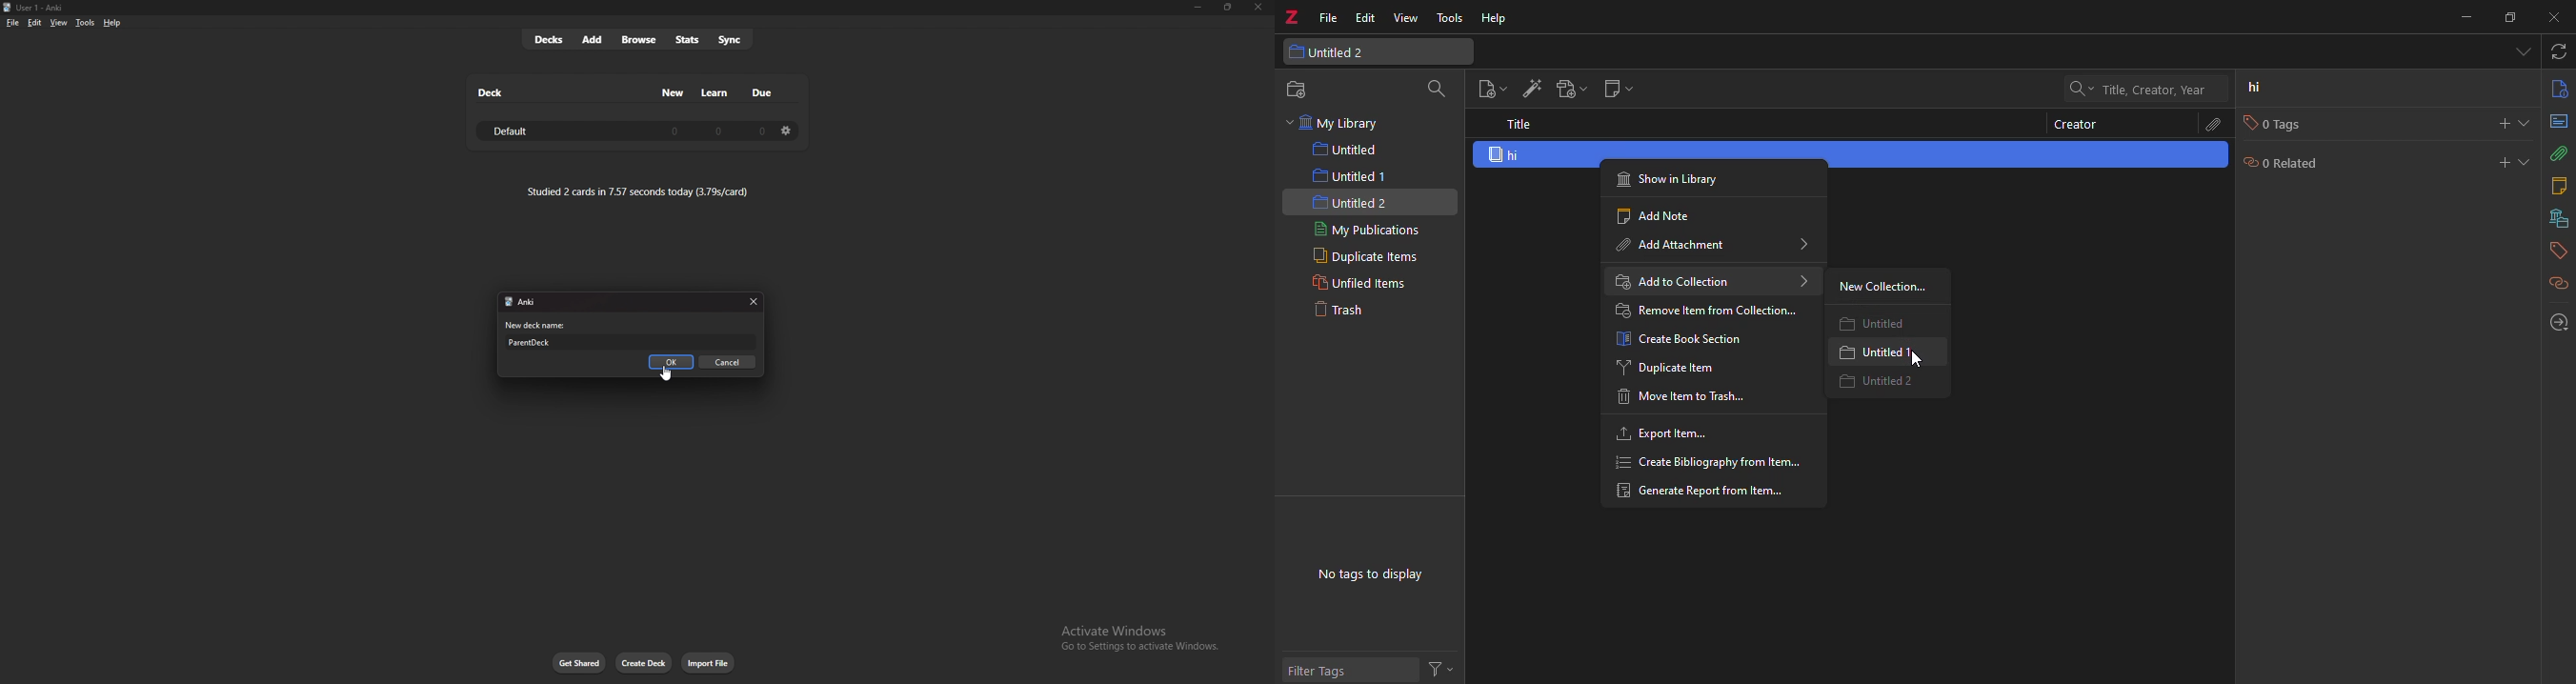  Describe the element at coordinates (7, 8) in the screenshot. I see `logo` at that location.